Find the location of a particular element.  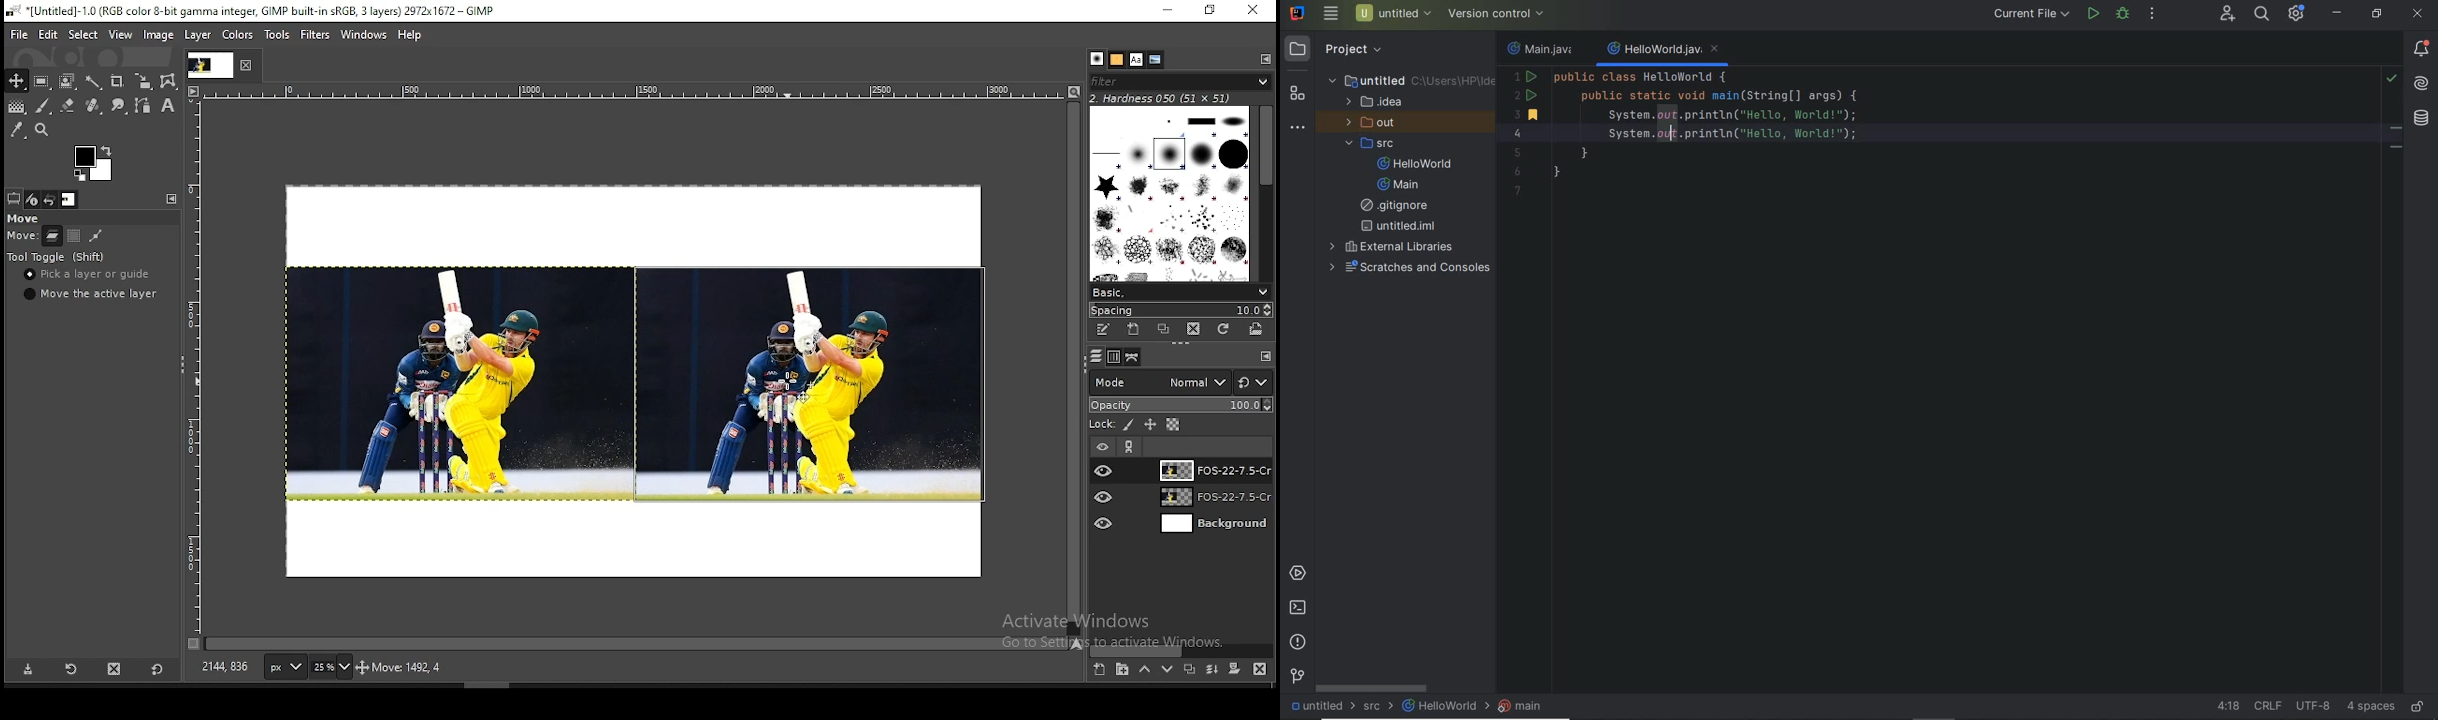

Scroll bar is located at coordinates (1267, 190).